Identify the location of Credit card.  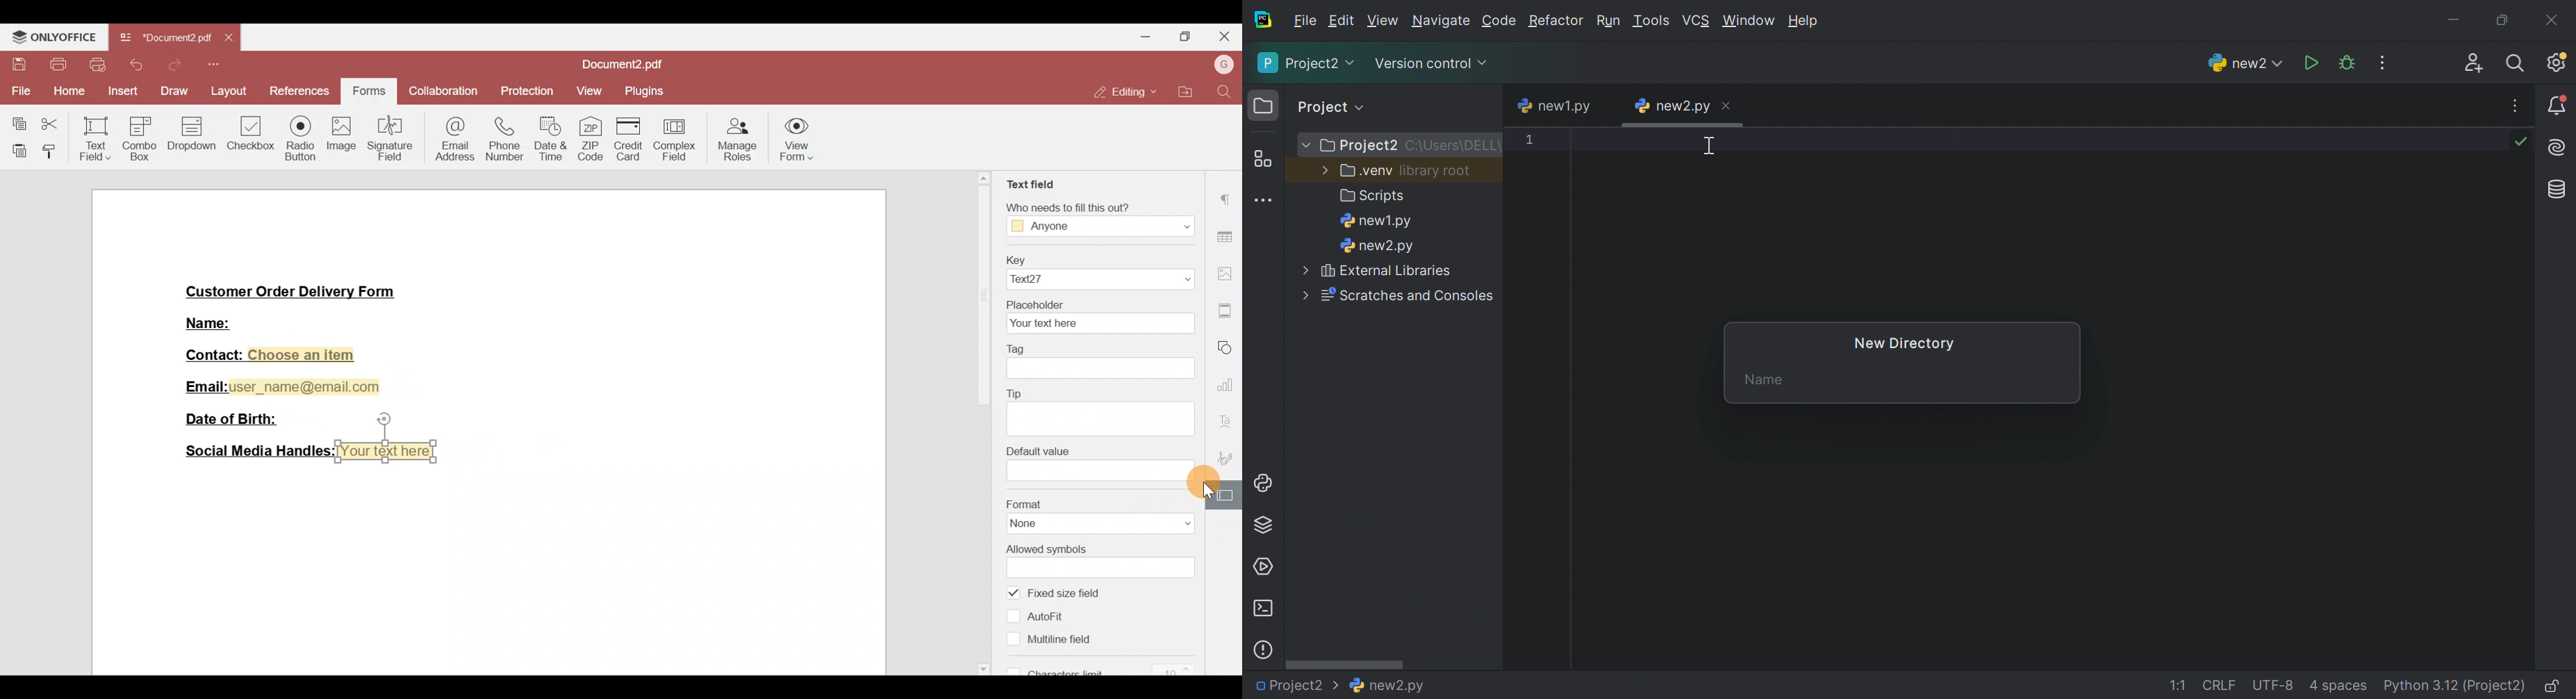
(626, 139).